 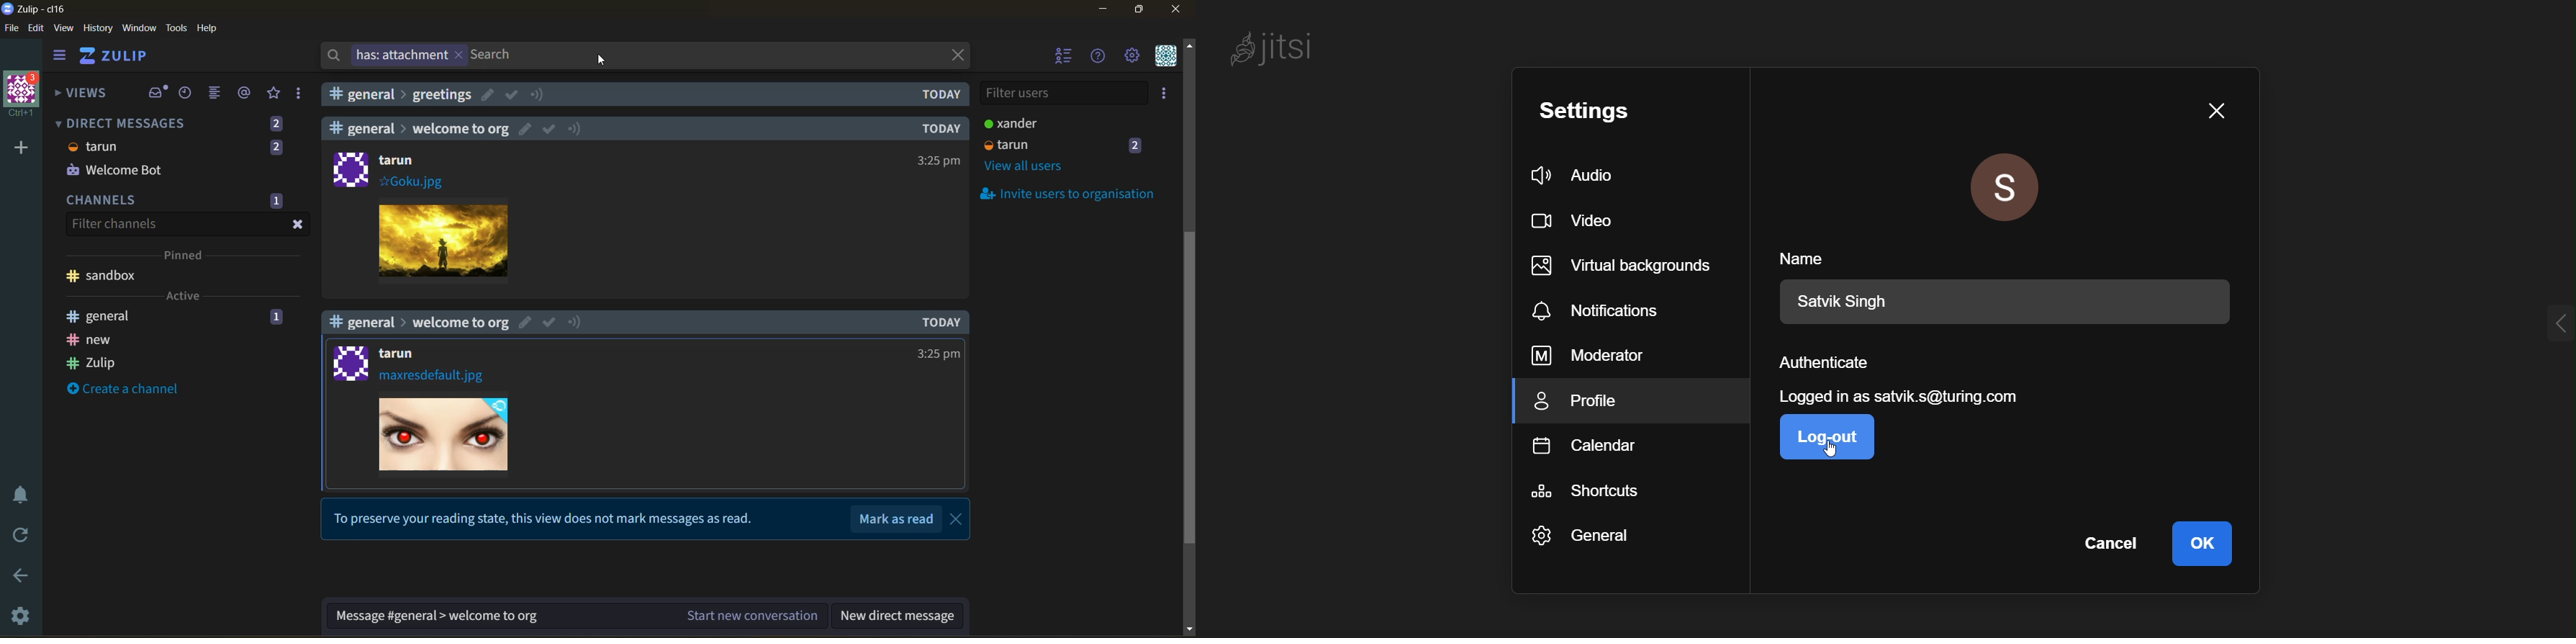 What do you see at coordinates (444, 238) in the screenshot?
I see `Image` at bounding box center [444, 238].